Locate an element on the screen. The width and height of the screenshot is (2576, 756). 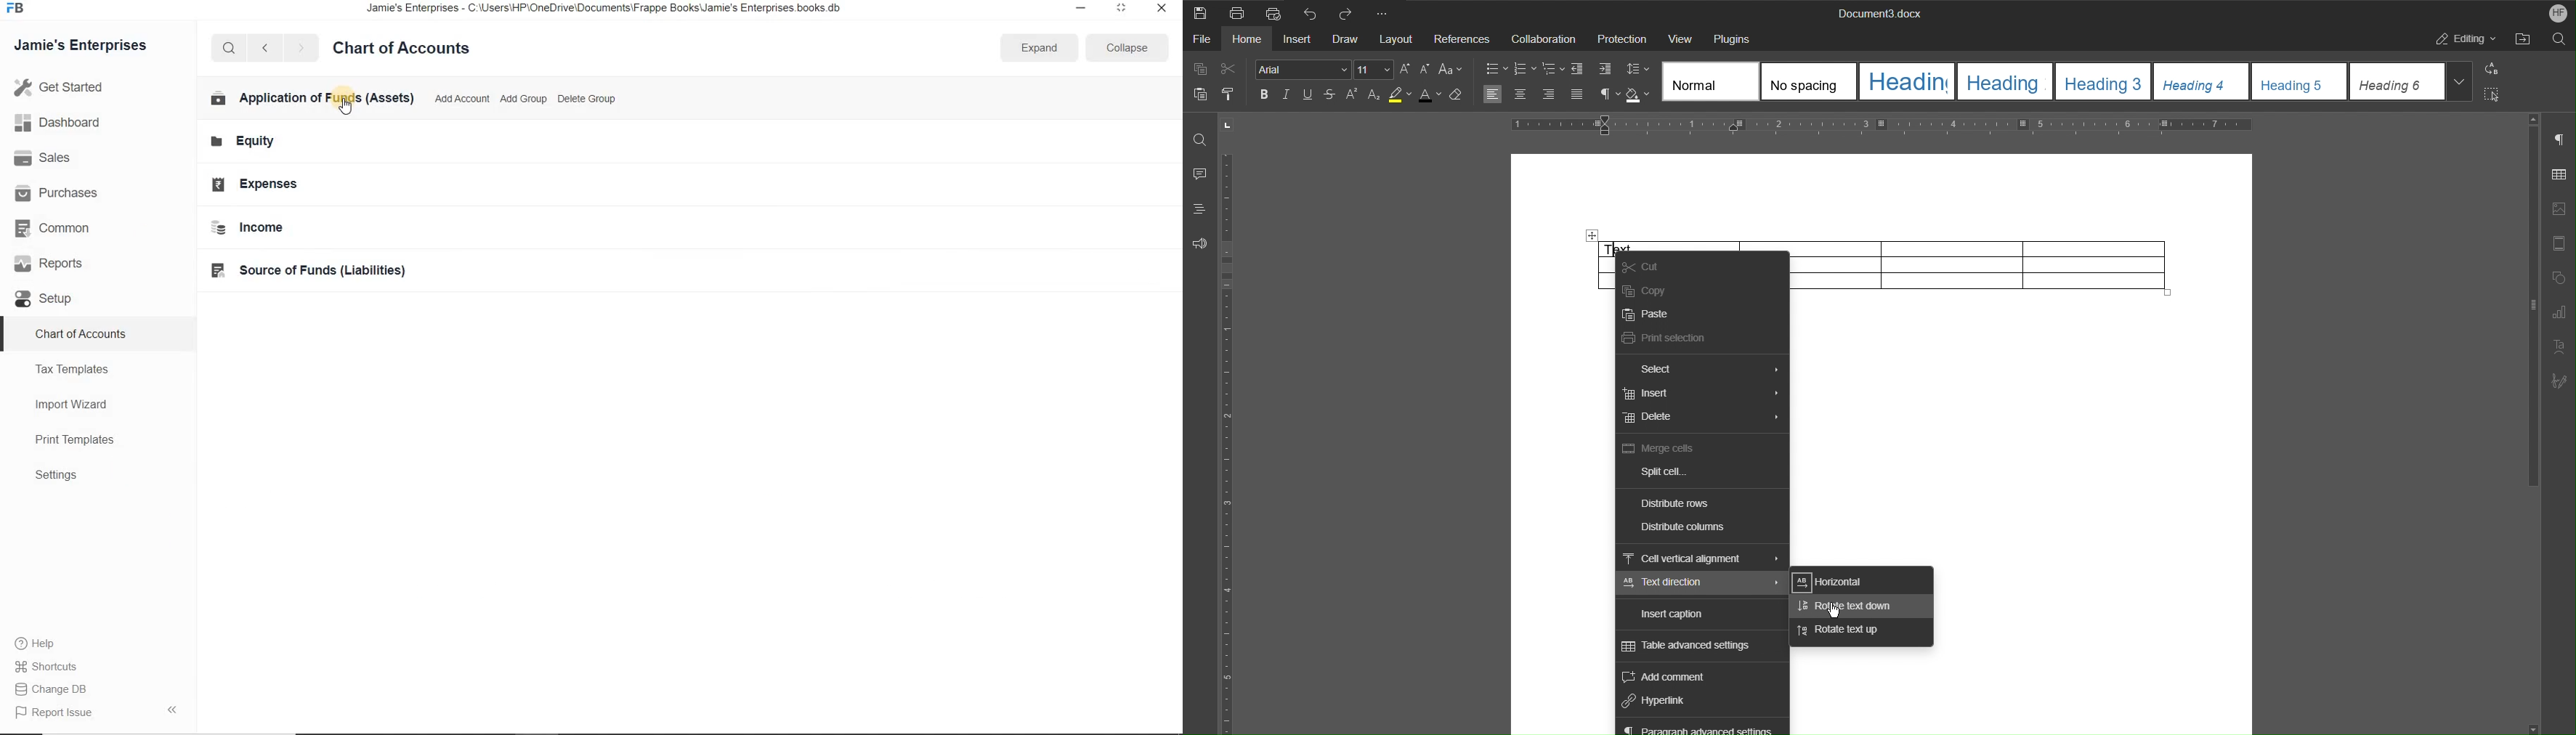
 Setup is located at coordinates (54, 300).